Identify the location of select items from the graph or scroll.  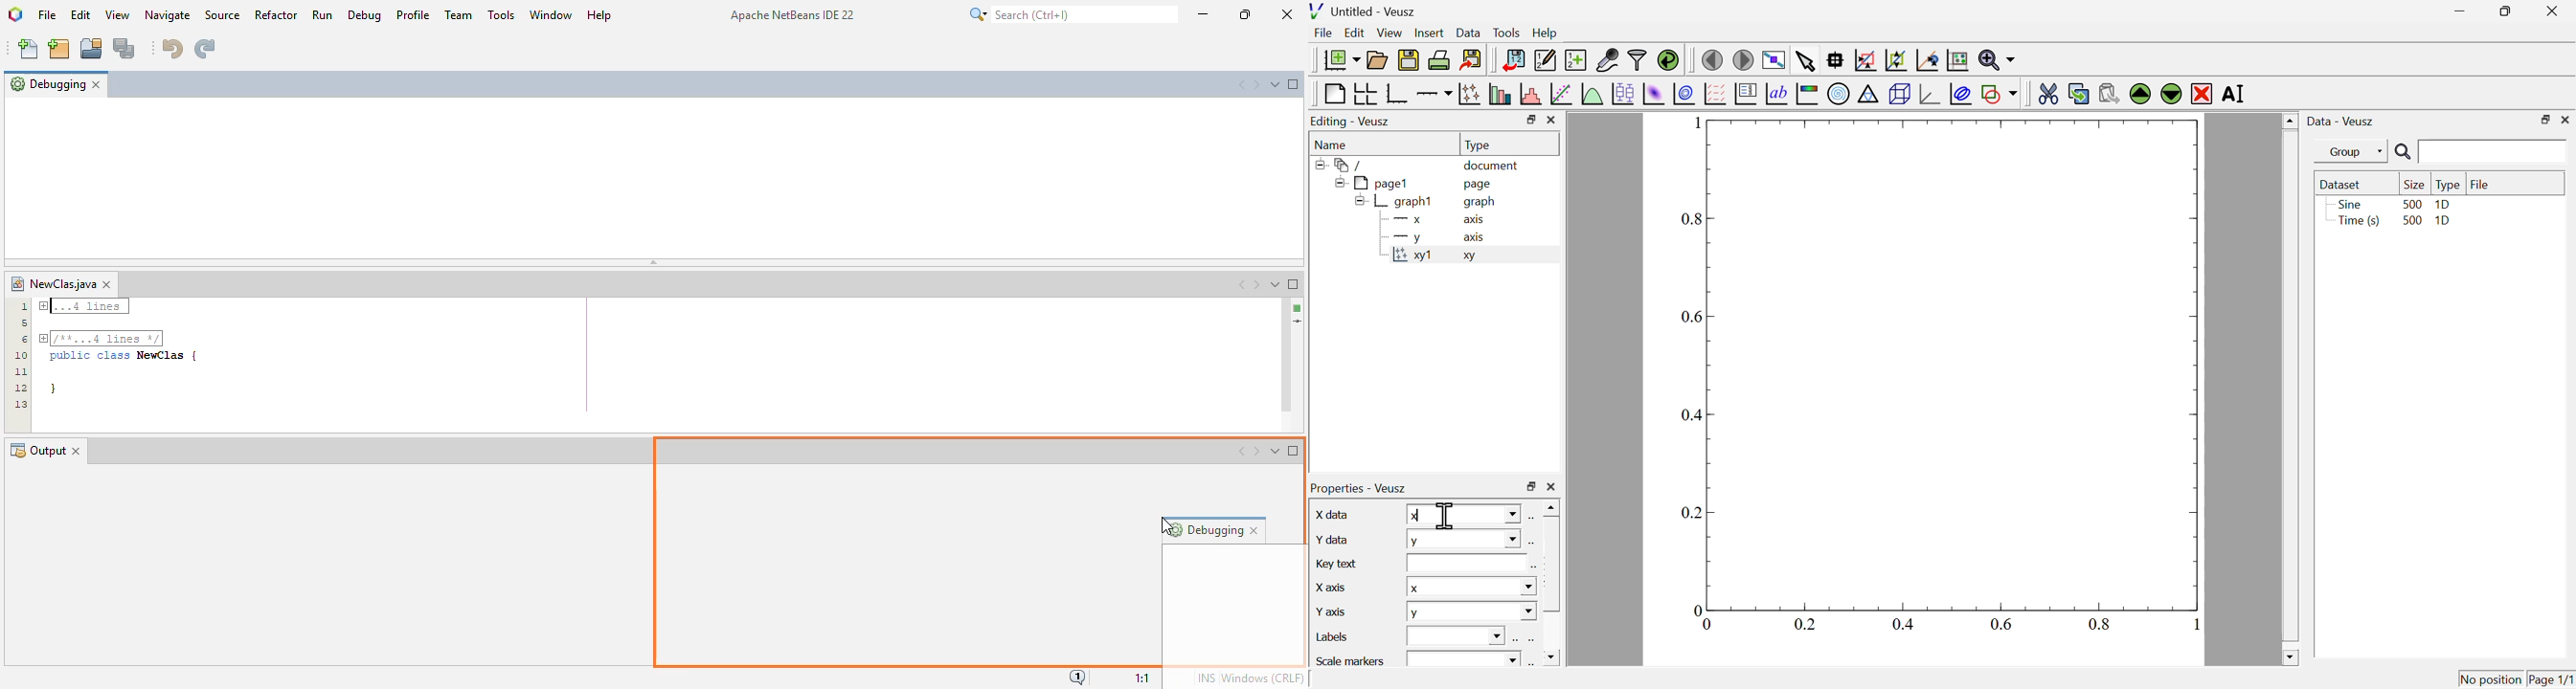
(1805, 60).